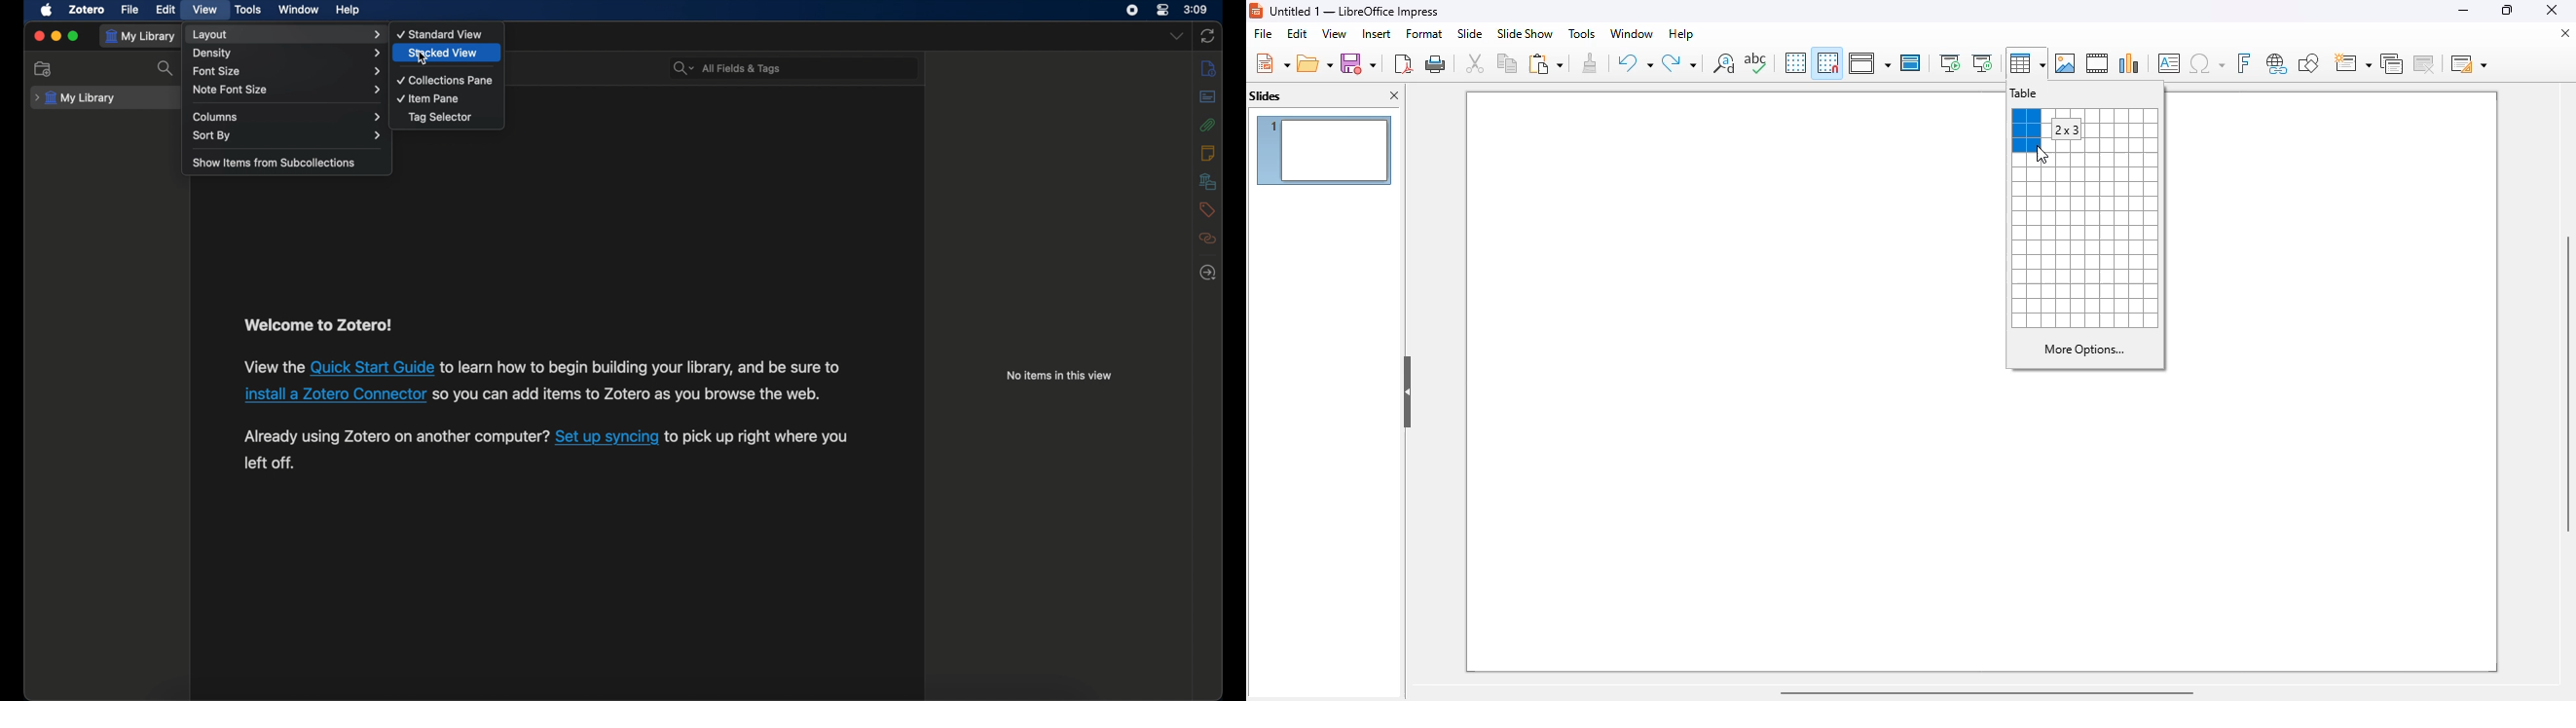 Image resolution: width=2576 pixels, height=728 pixels. What do you see at coordinates (1132, 10) in the screenshot?
I see `screen recorder icon` at bounding box center [1132, 10].